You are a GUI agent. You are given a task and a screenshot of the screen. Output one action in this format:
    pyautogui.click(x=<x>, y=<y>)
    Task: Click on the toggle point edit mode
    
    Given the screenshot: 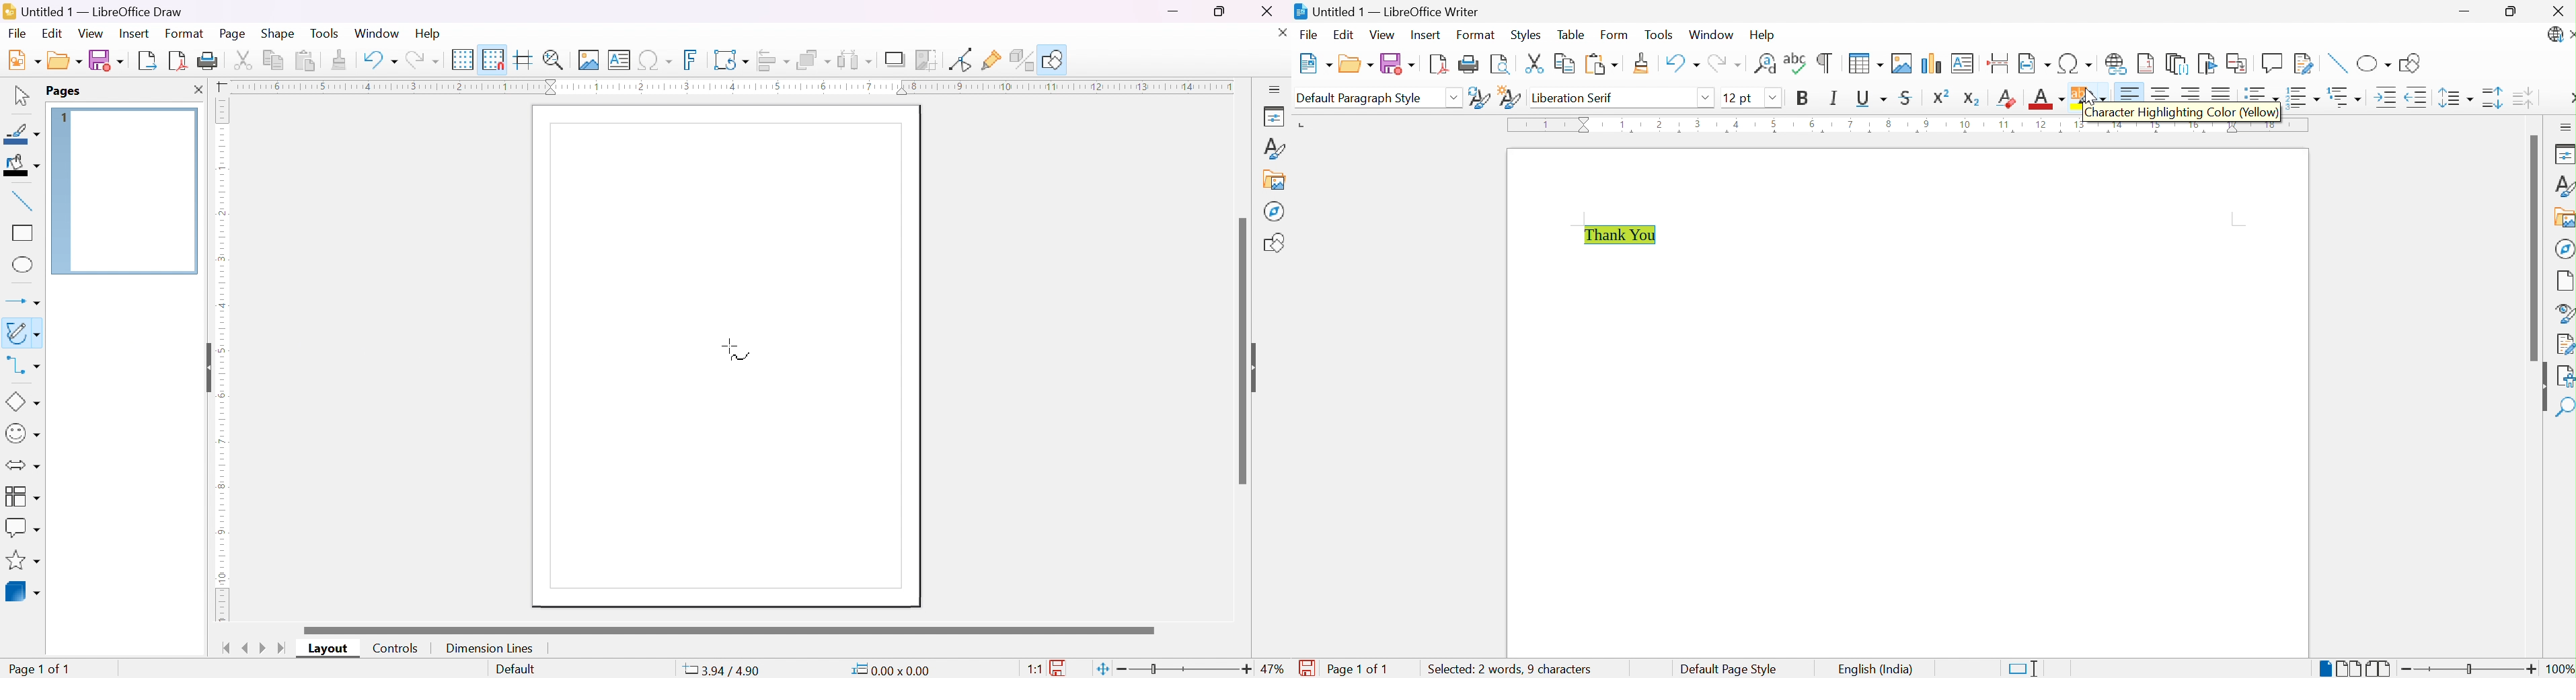 What is the action you would take?
    pyautogui.click(x=963, y=59)
    